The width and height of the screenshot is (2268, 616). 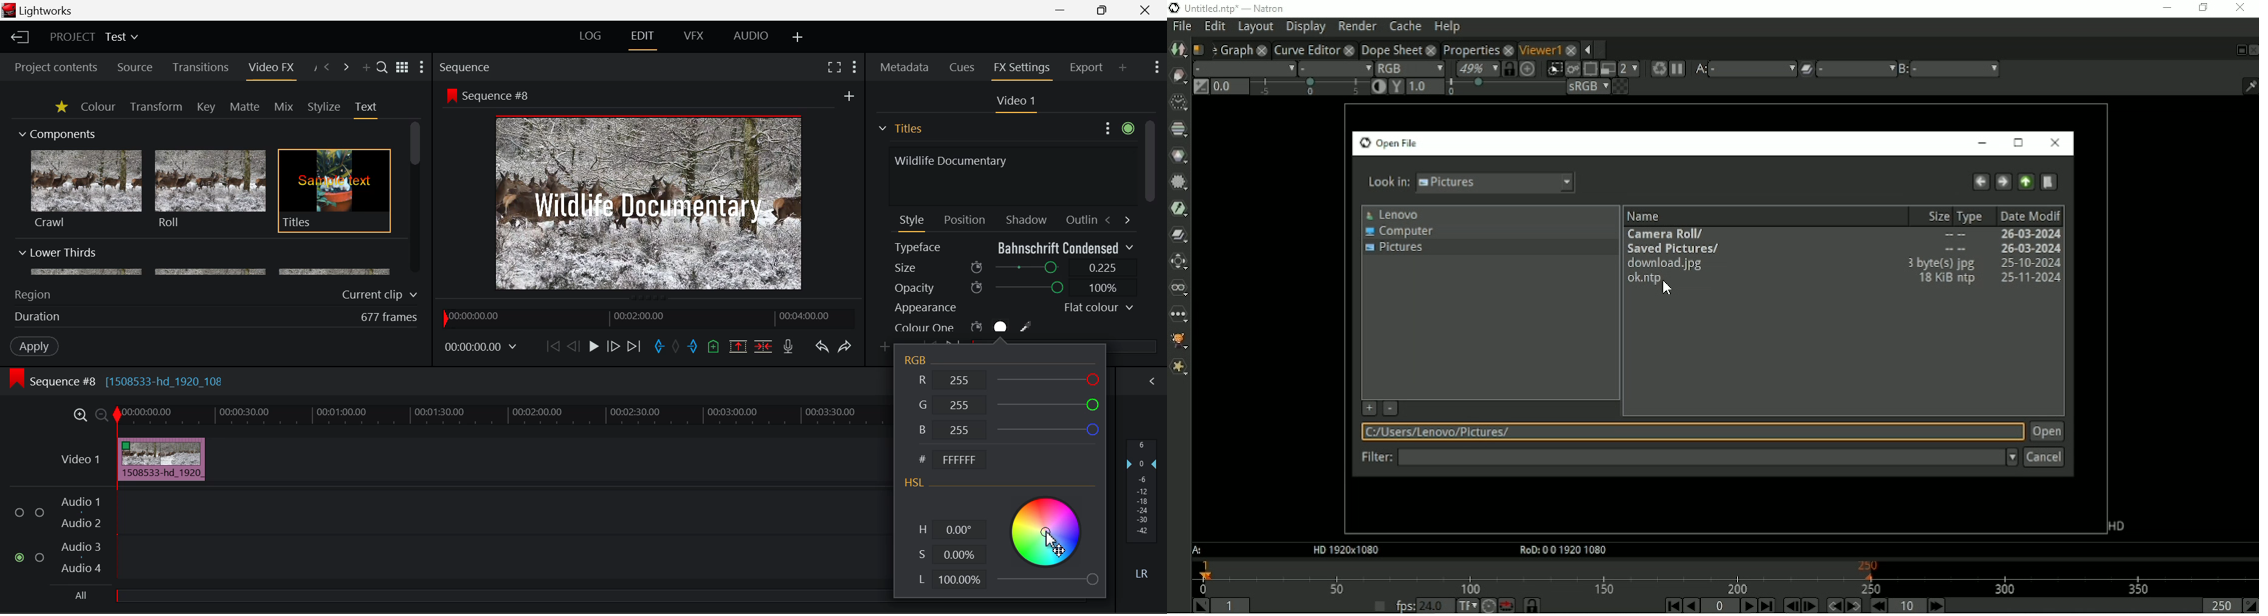 I want to click on Mark In, so click(x=659, y=348).